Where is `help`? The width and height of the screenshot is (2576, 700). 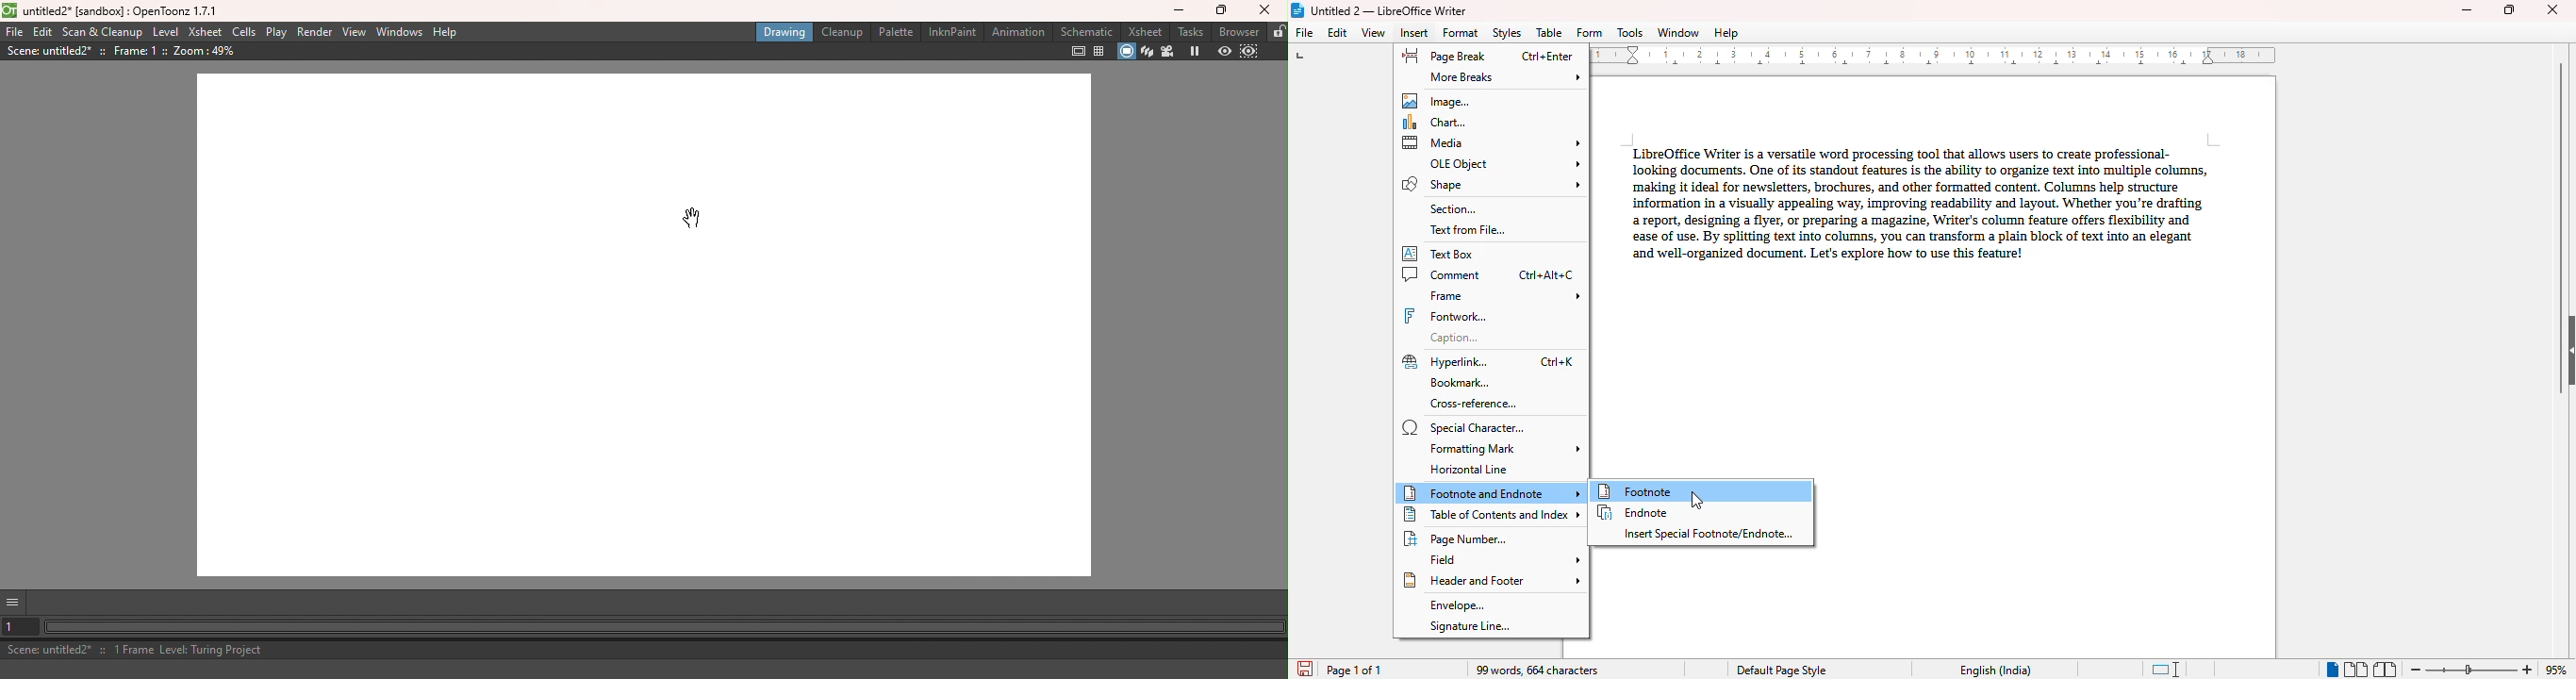 help is located at coordinates (1726, 33).